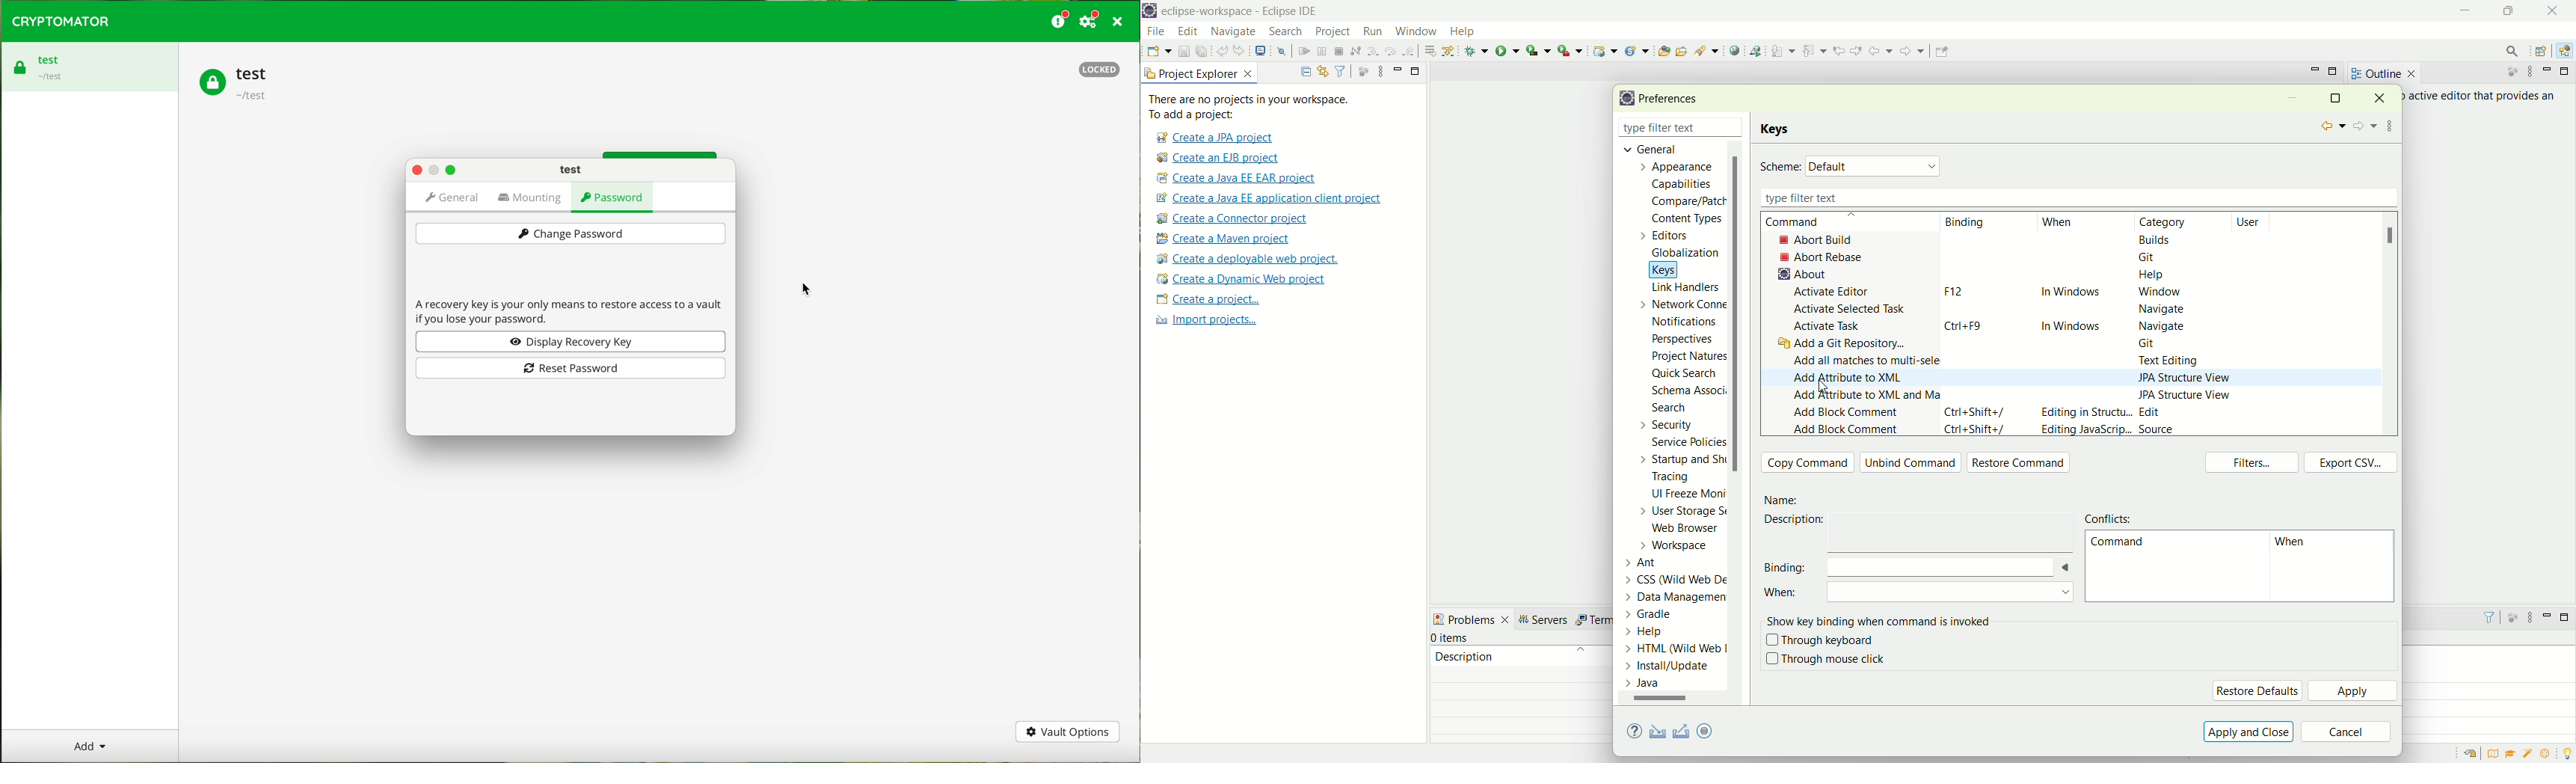  What do you see at coordinates (1684, 254) in the screenshot?
I see `globalization` at bounding box center [1684, 254].